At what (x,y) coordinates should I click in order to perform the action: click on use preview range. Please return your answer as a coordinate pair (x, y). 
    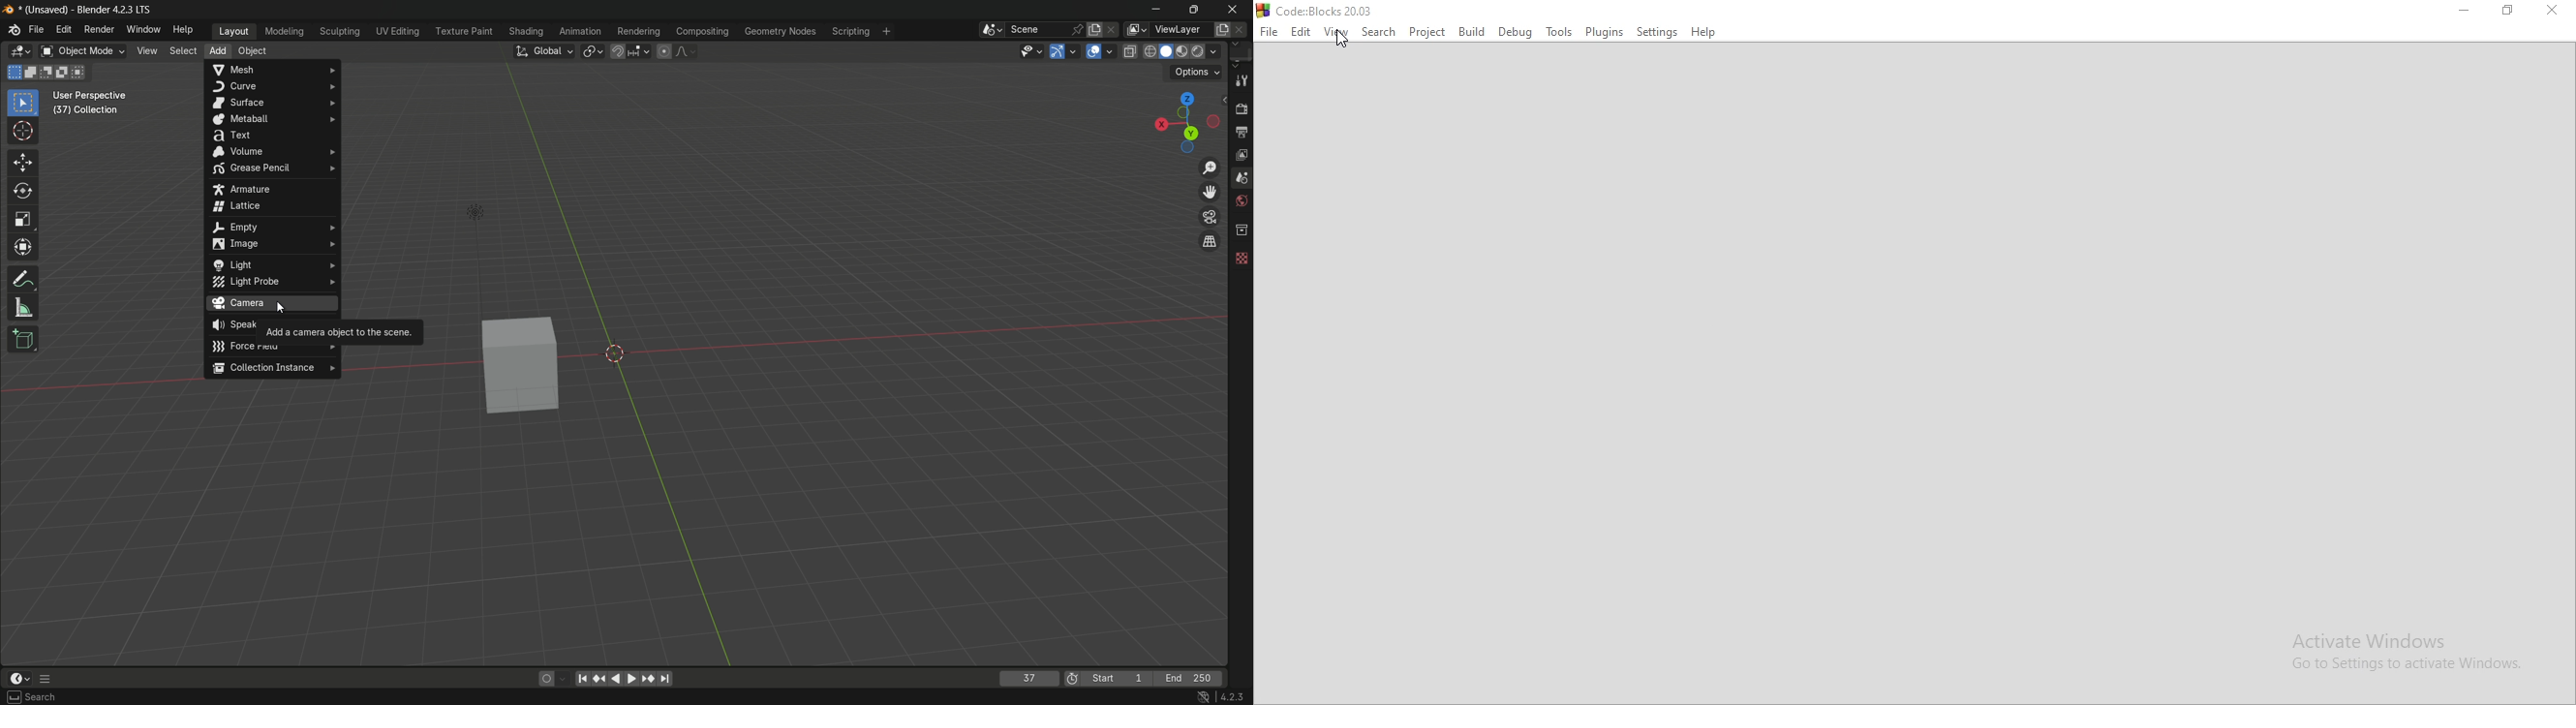
    Looking at the image, I should click on (1071, 678).